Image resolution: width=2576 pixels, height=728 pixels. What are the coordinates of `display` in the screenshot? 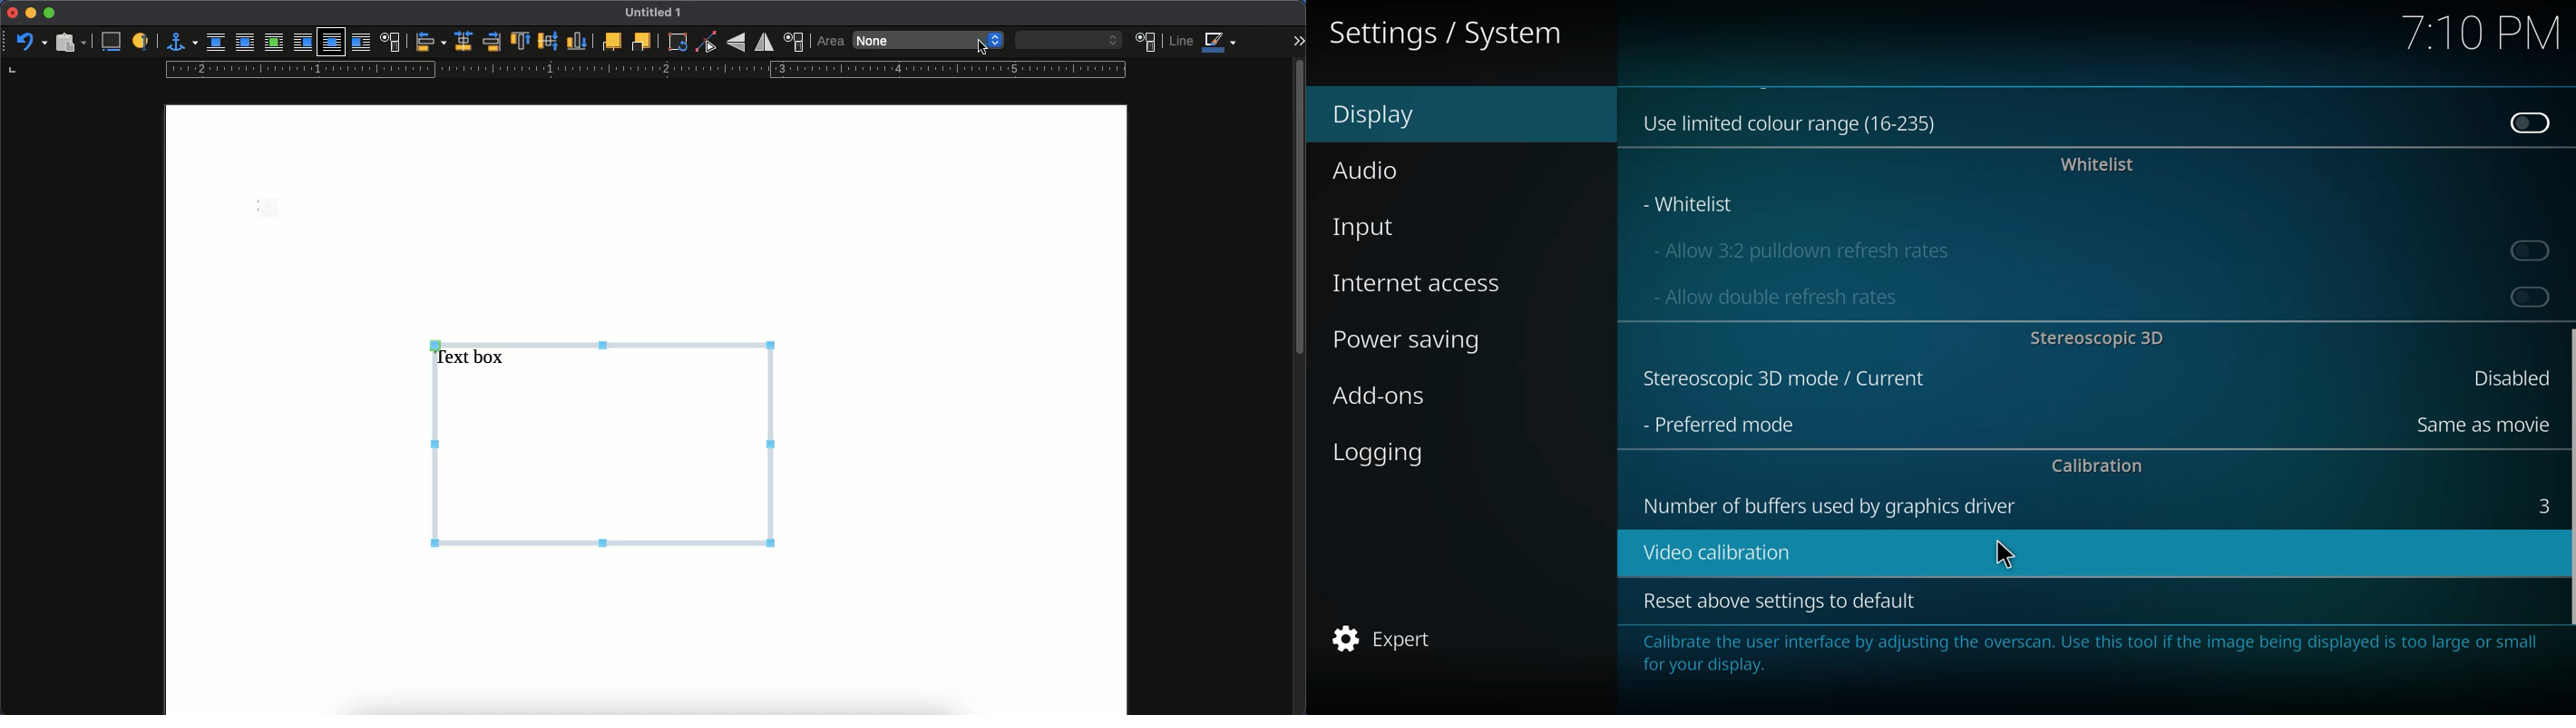 It's located at (1386, 115).